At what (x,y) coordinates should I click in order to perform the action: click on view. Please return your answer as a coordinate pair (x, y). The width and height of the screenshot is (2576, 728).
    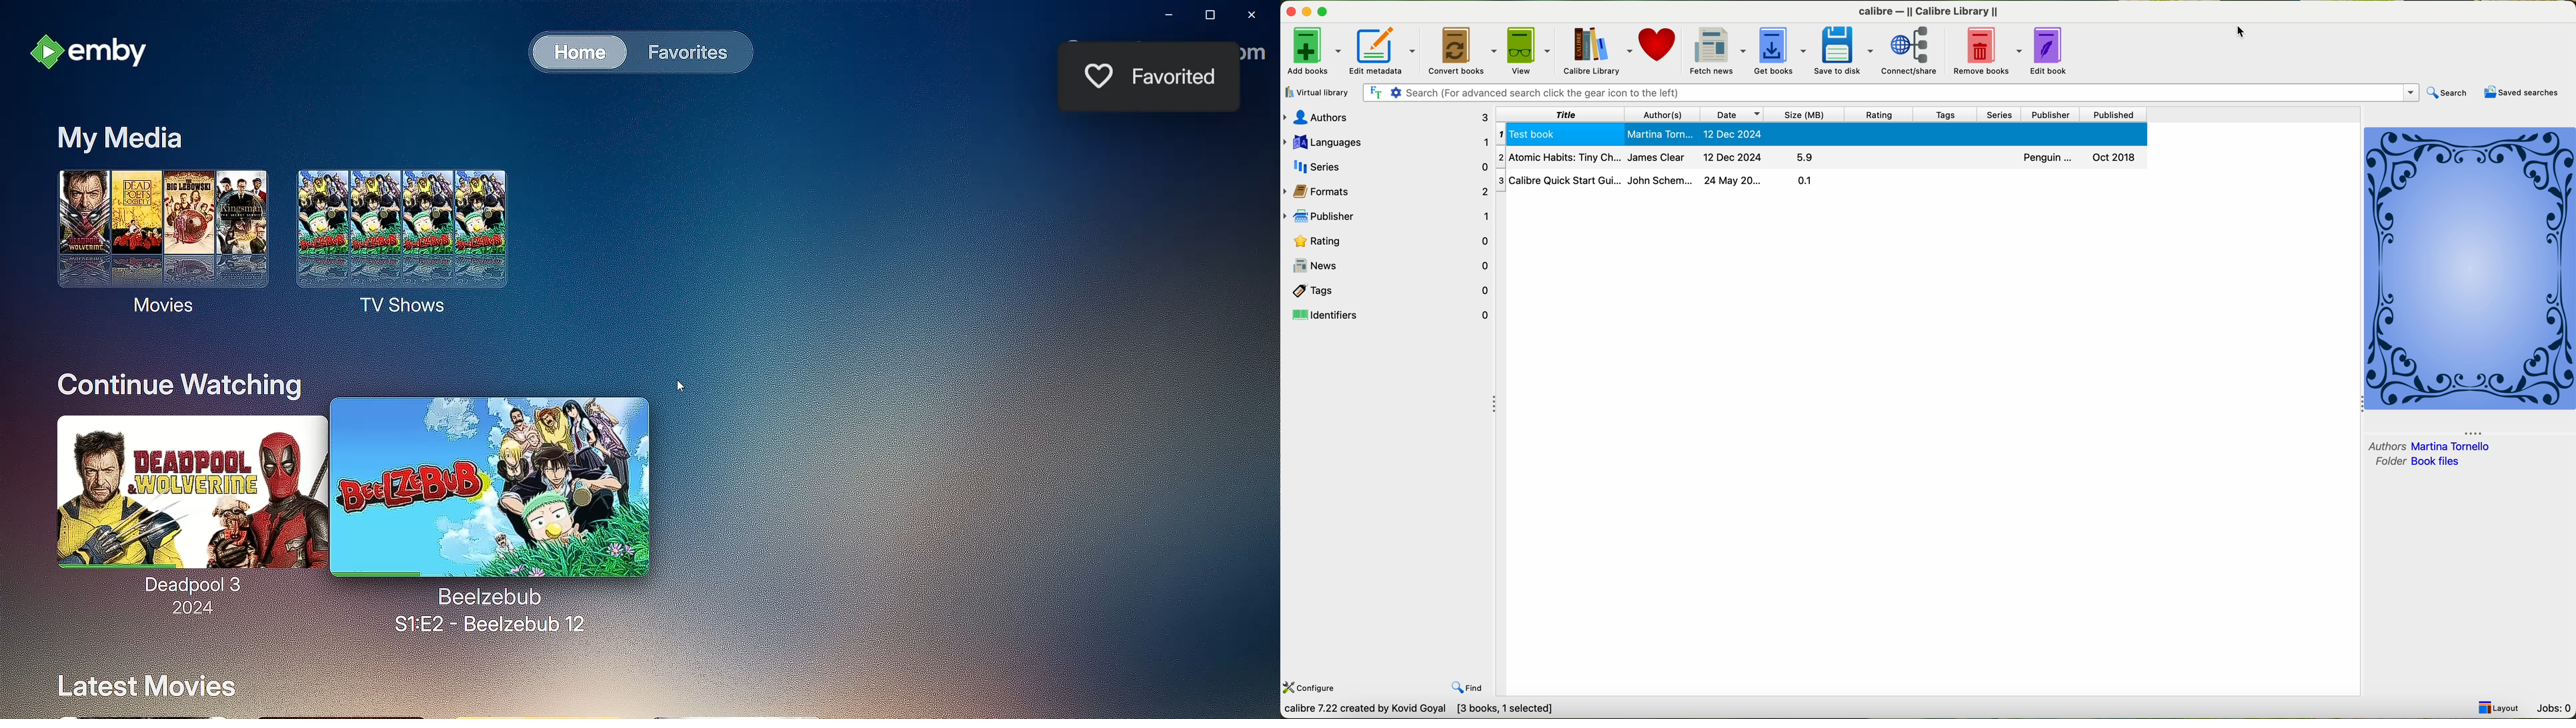
    Looking at the image, I should click on (1527, 50).